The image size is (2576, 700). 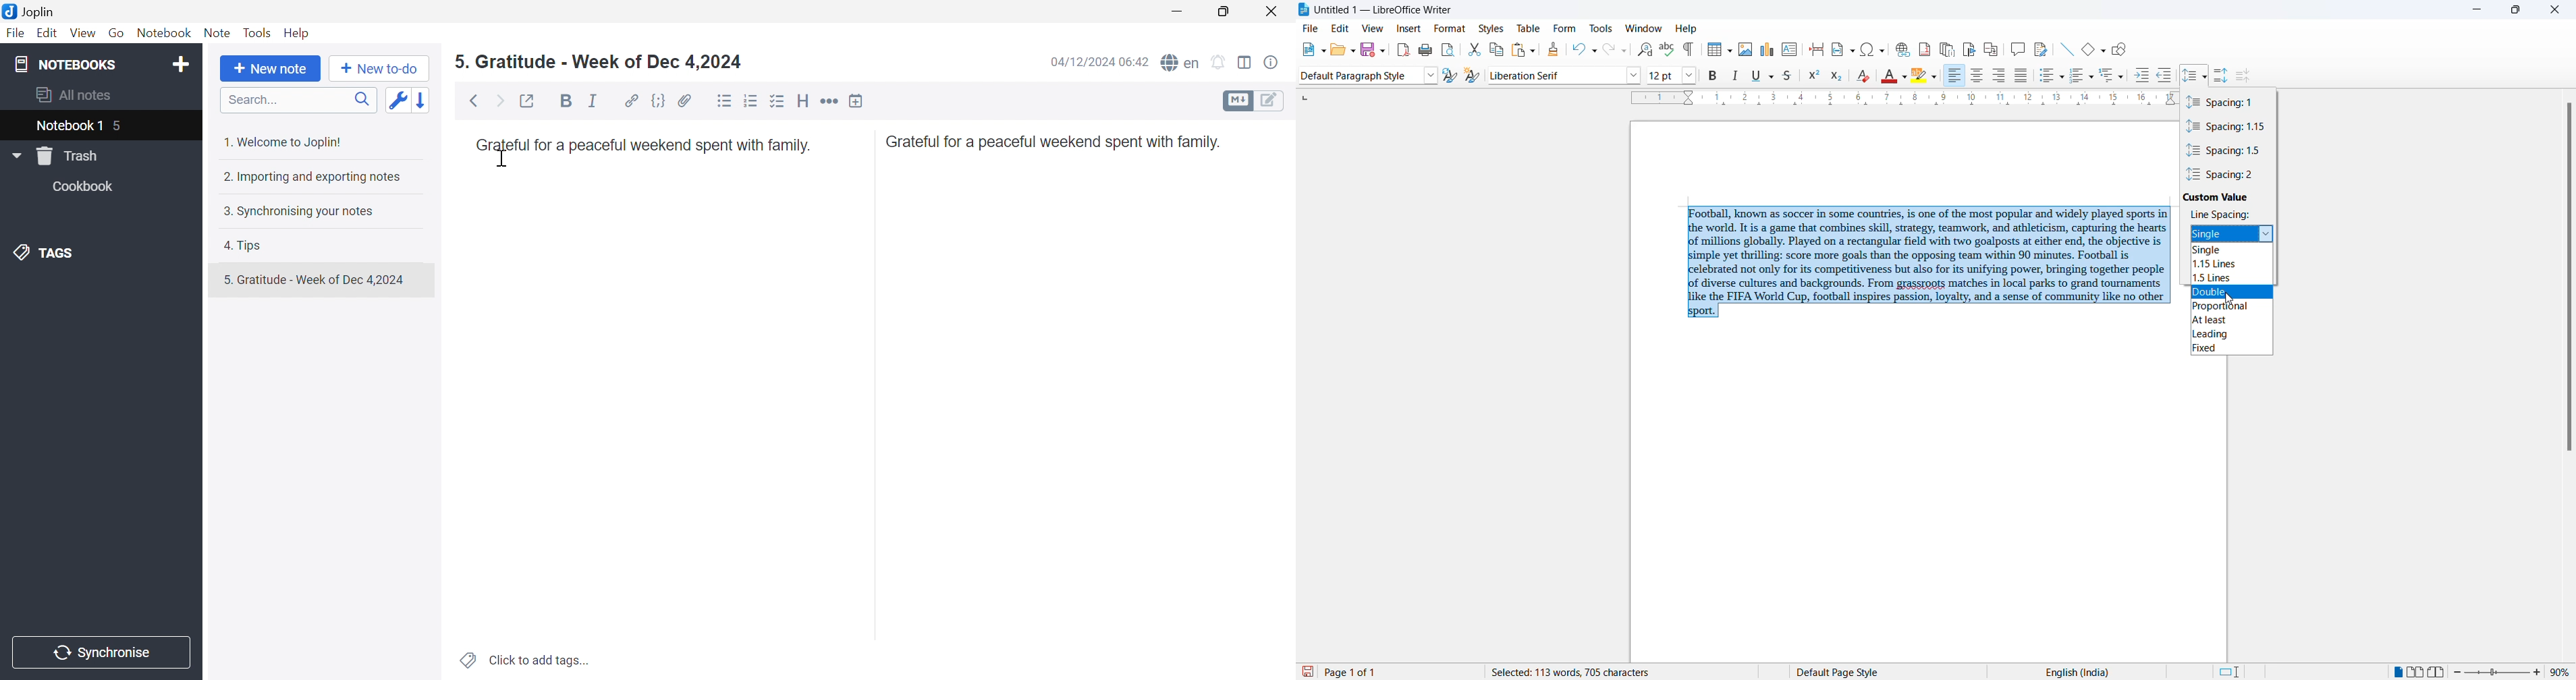 I want to click on Bold, so click(x=564, y=100).